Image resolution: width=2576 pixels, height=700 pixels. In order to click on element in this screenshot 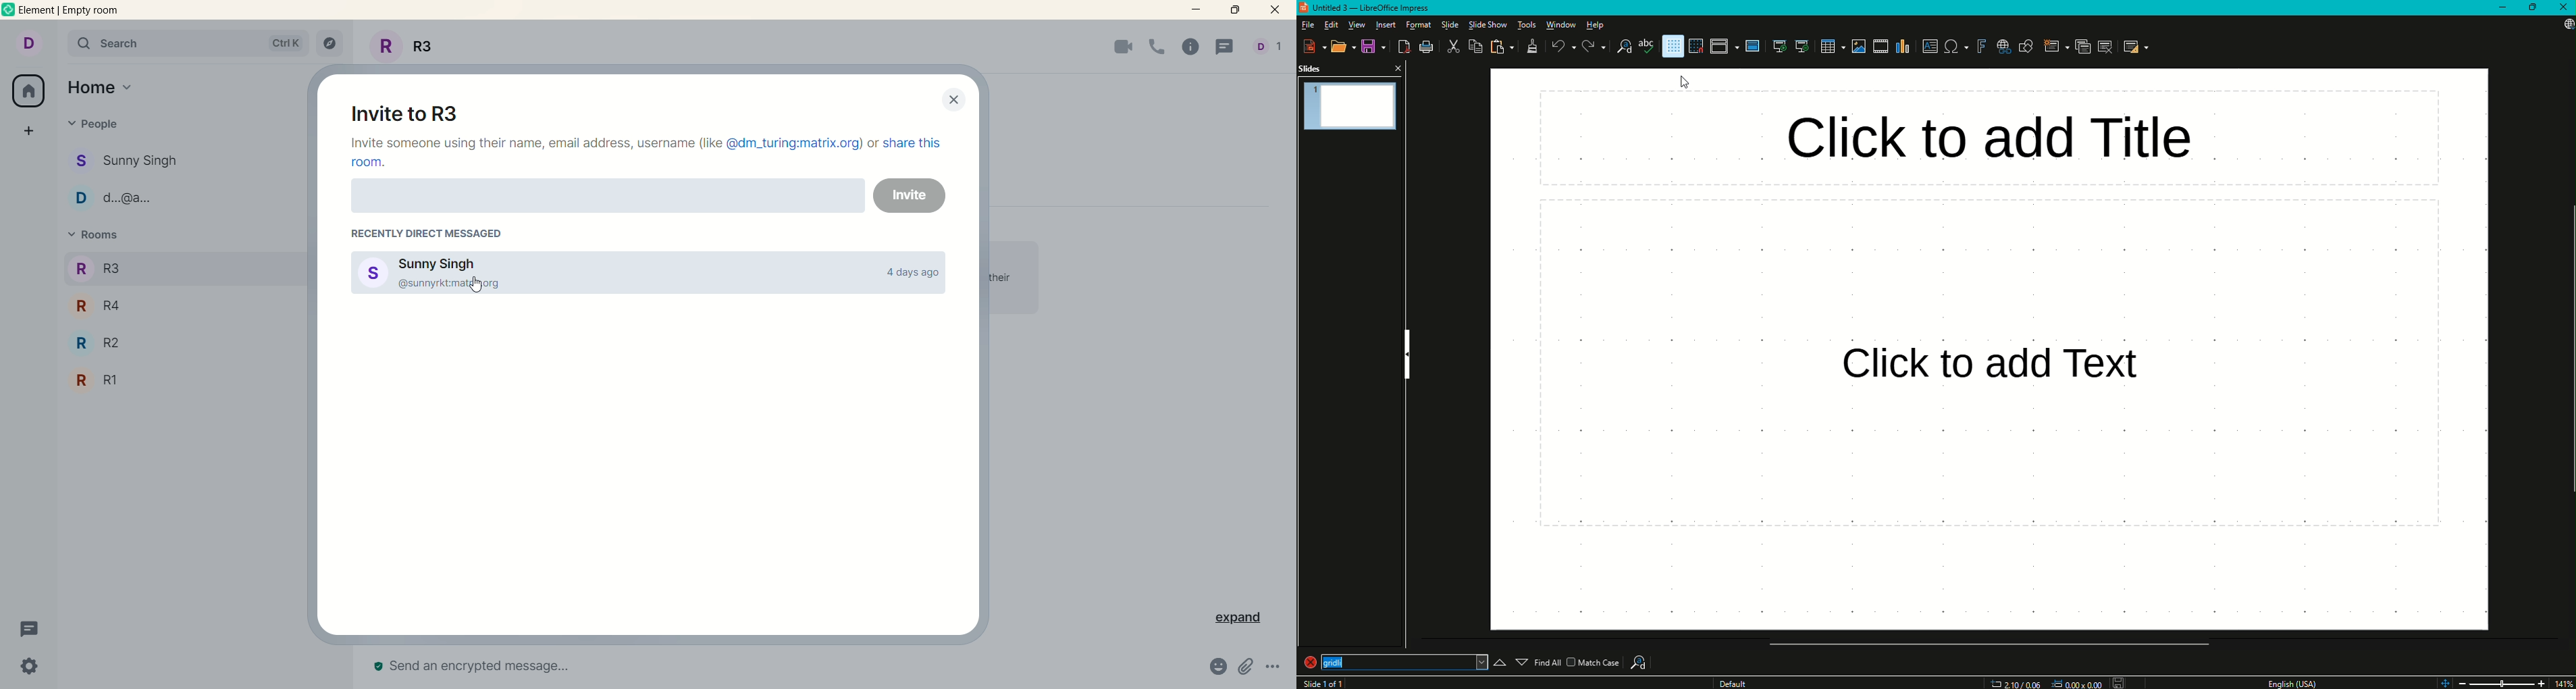, I will do `click(72, 10)`.